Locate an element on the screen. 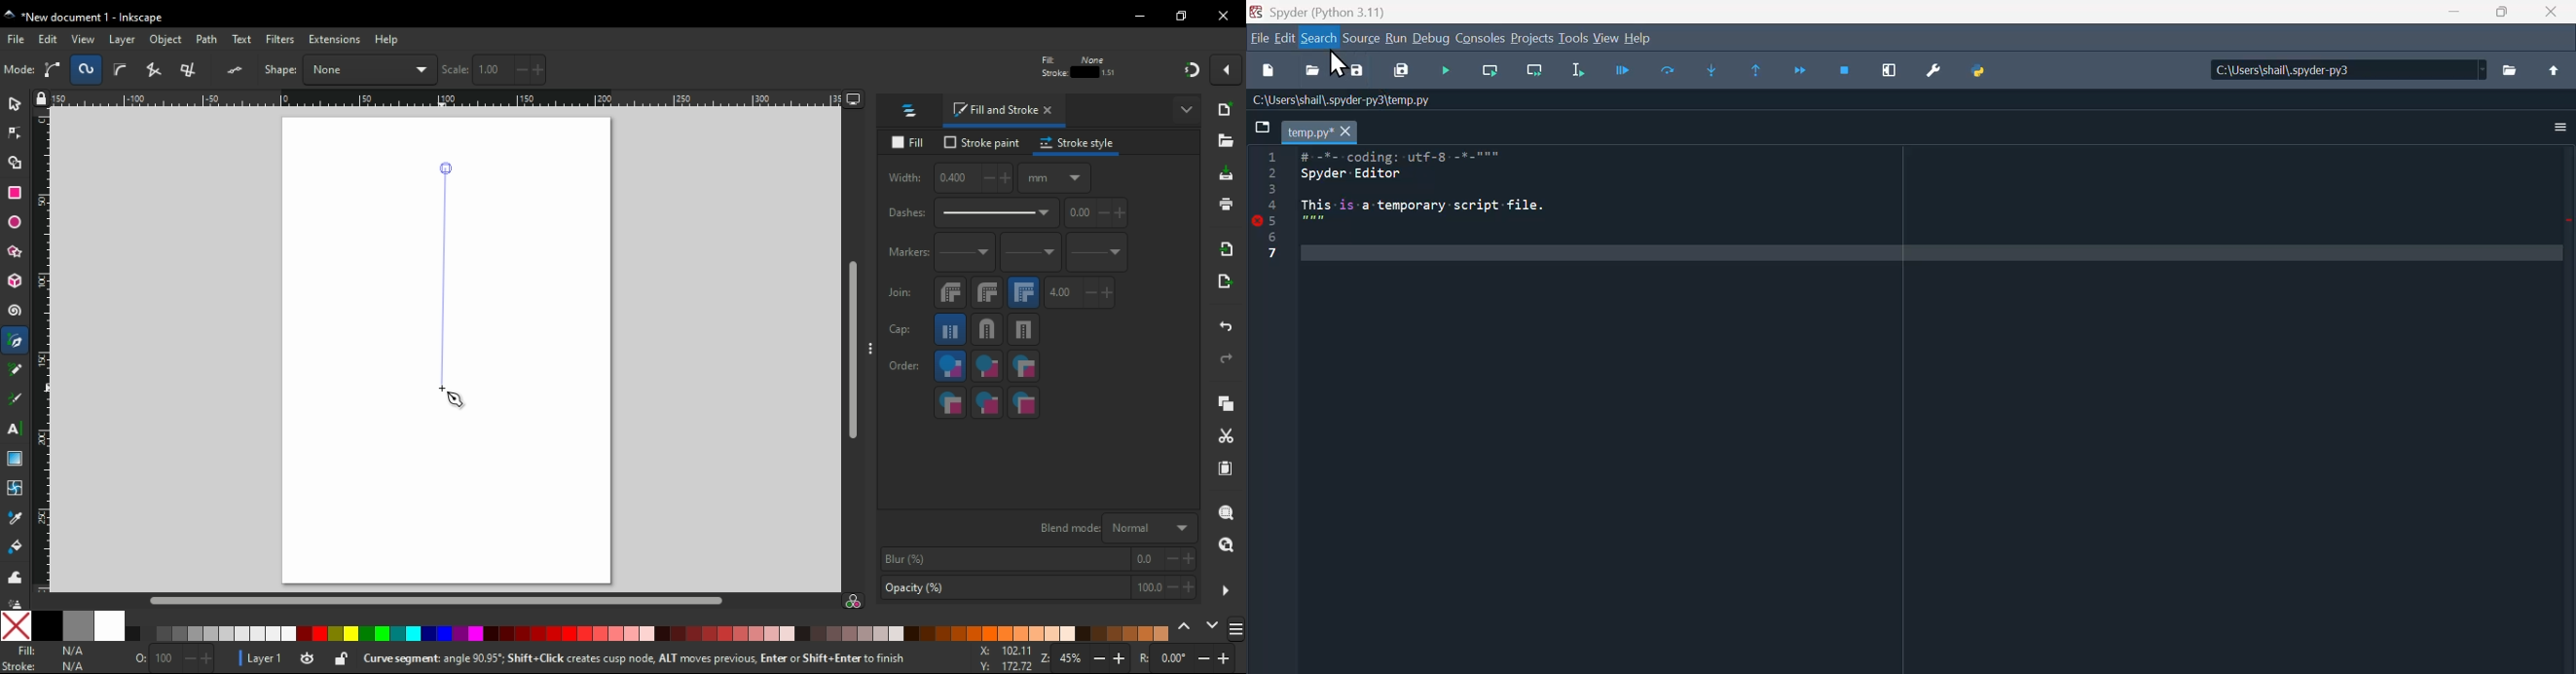 The height and width of the screenshot is (700, 2576). Console is located at coordinates (1482, 40).